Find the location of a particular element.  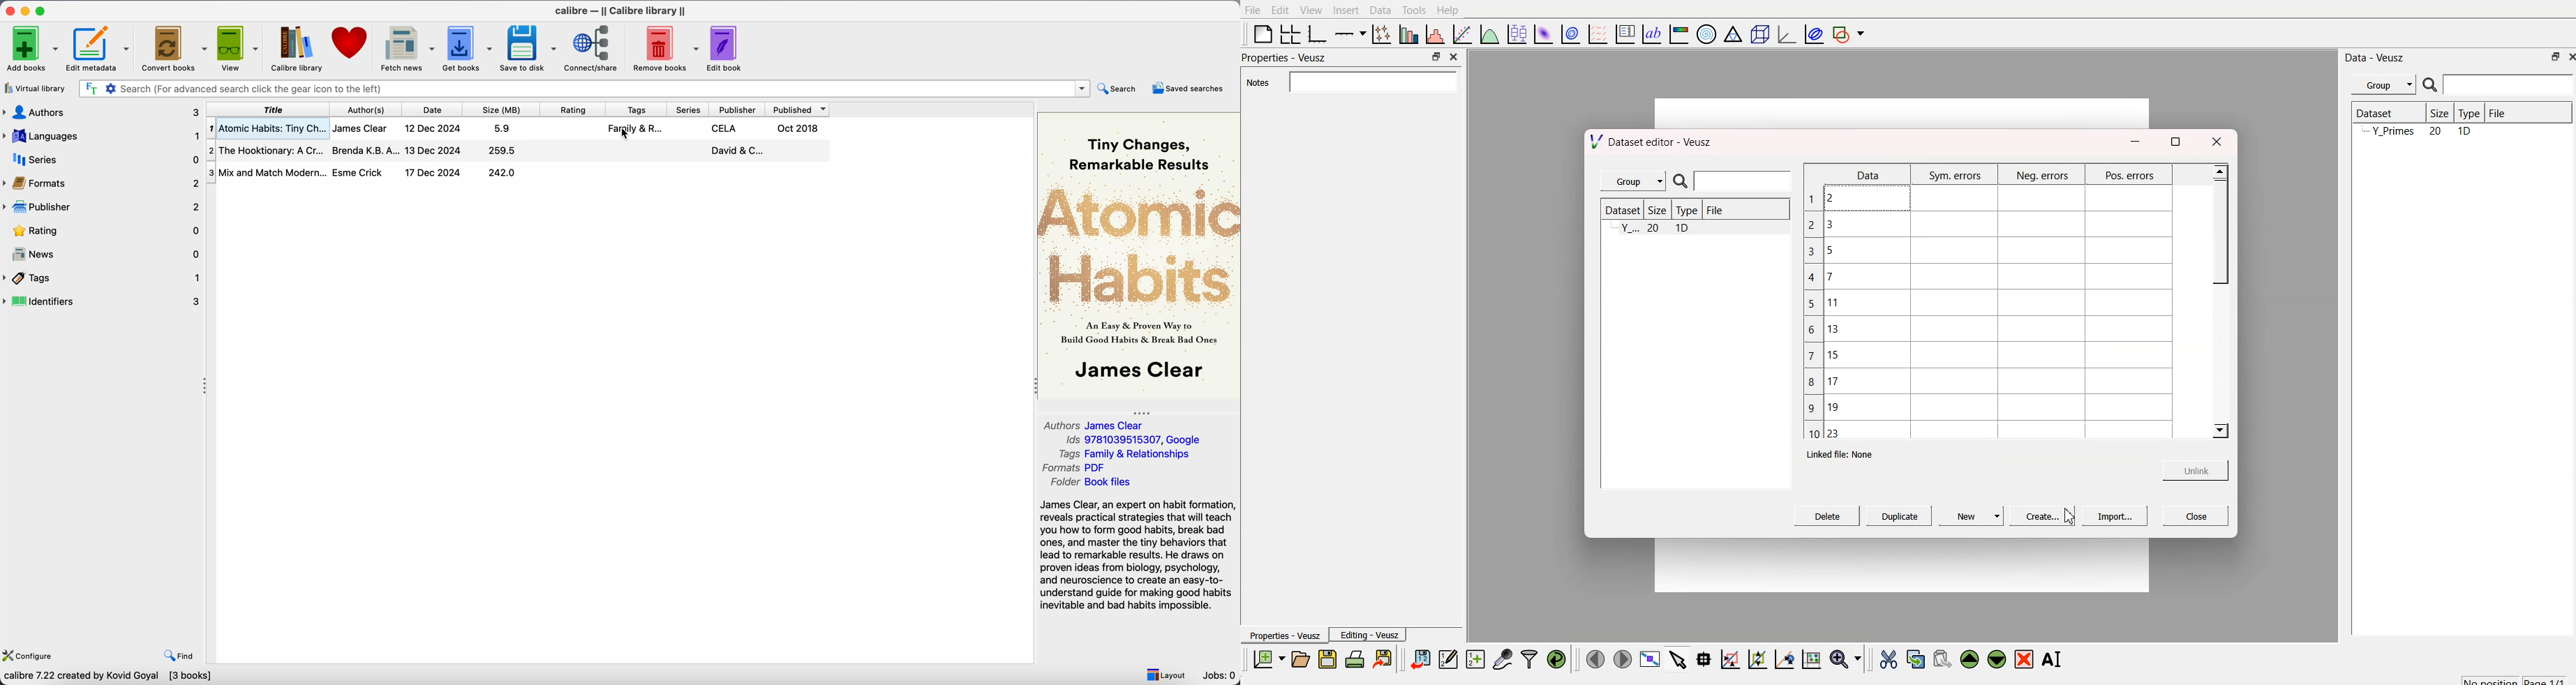

add books is located at coordinates (31, 48).